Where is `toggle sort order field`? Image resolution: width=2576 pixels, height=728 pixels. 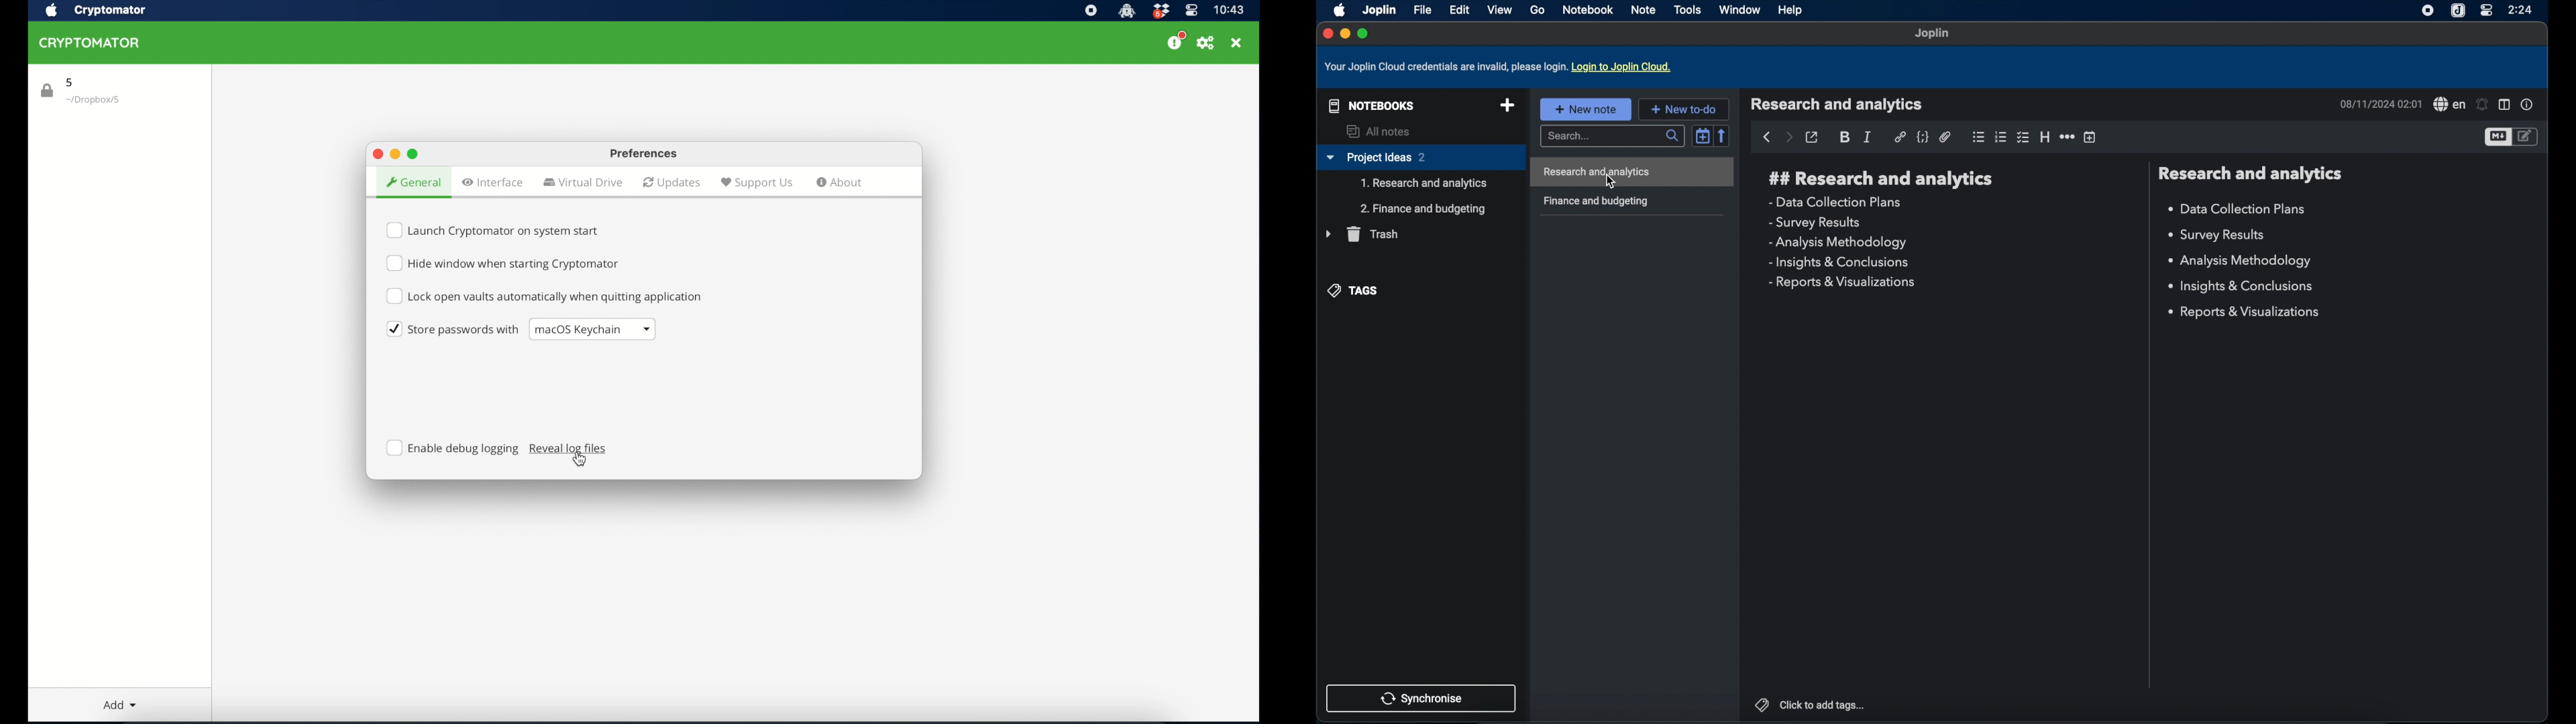
toggle sort order field is located at coordinates (1703, 135).